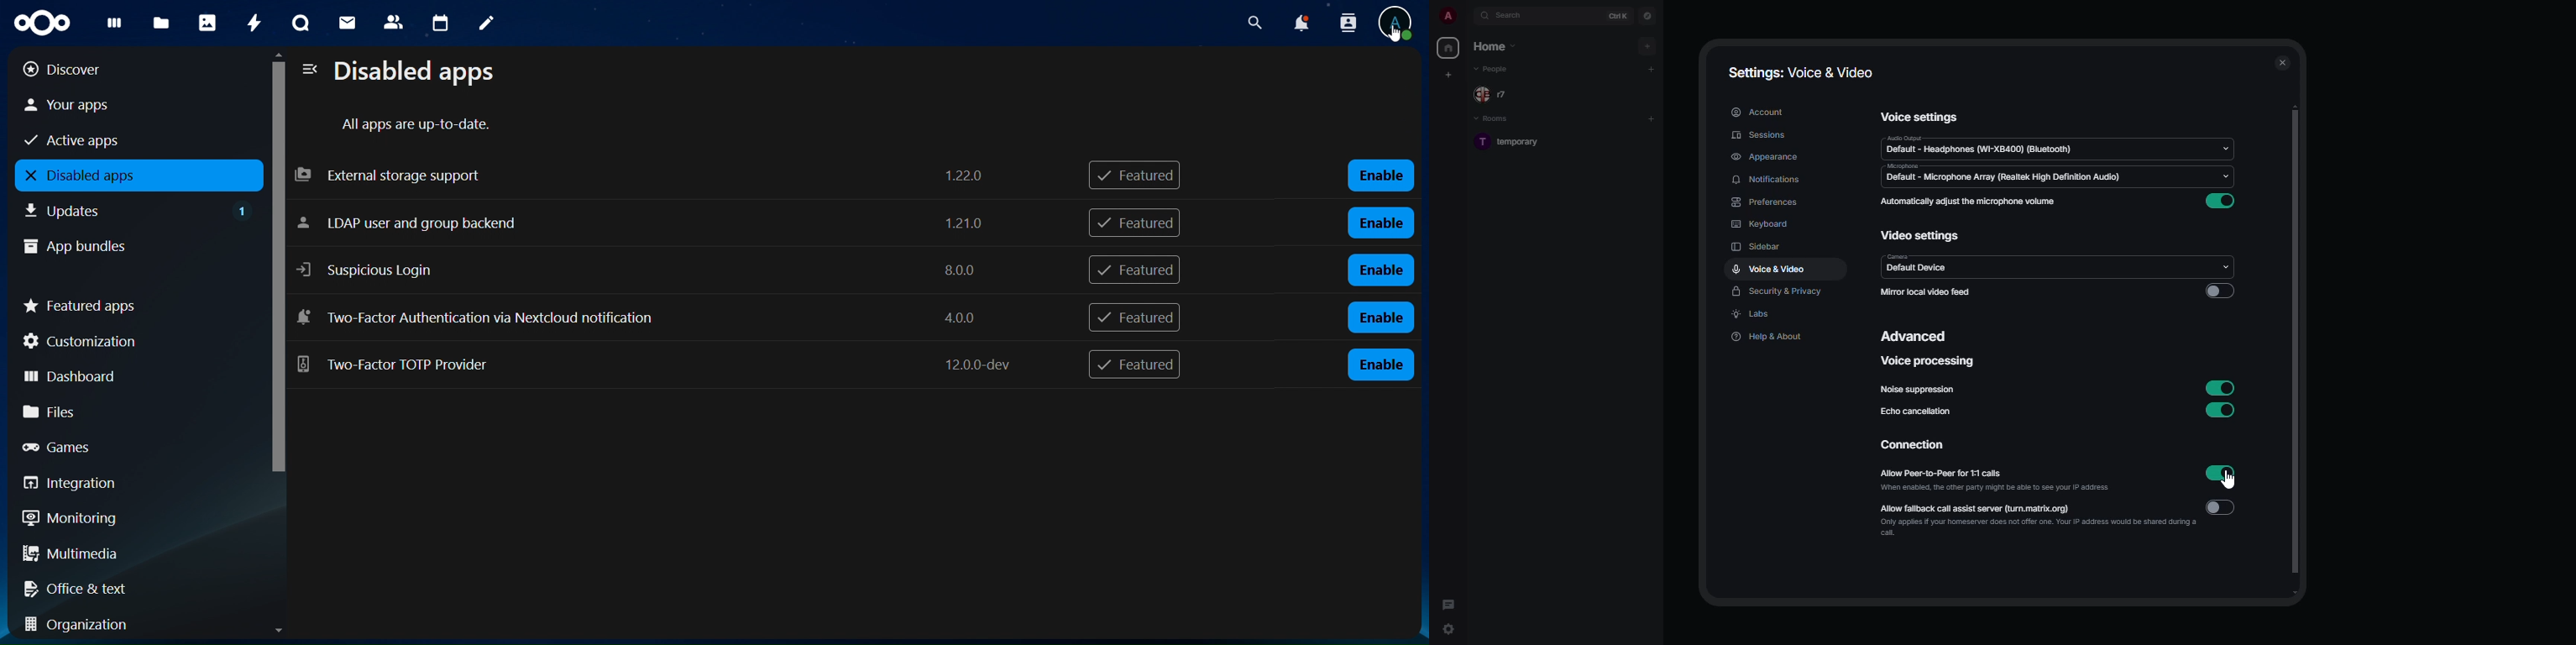 The width and height of the screenshot is (2576, 672). What do you see at coordinates (1381, 318) in the screenshot?
I see `enable` at bounding box center [1381, 318].